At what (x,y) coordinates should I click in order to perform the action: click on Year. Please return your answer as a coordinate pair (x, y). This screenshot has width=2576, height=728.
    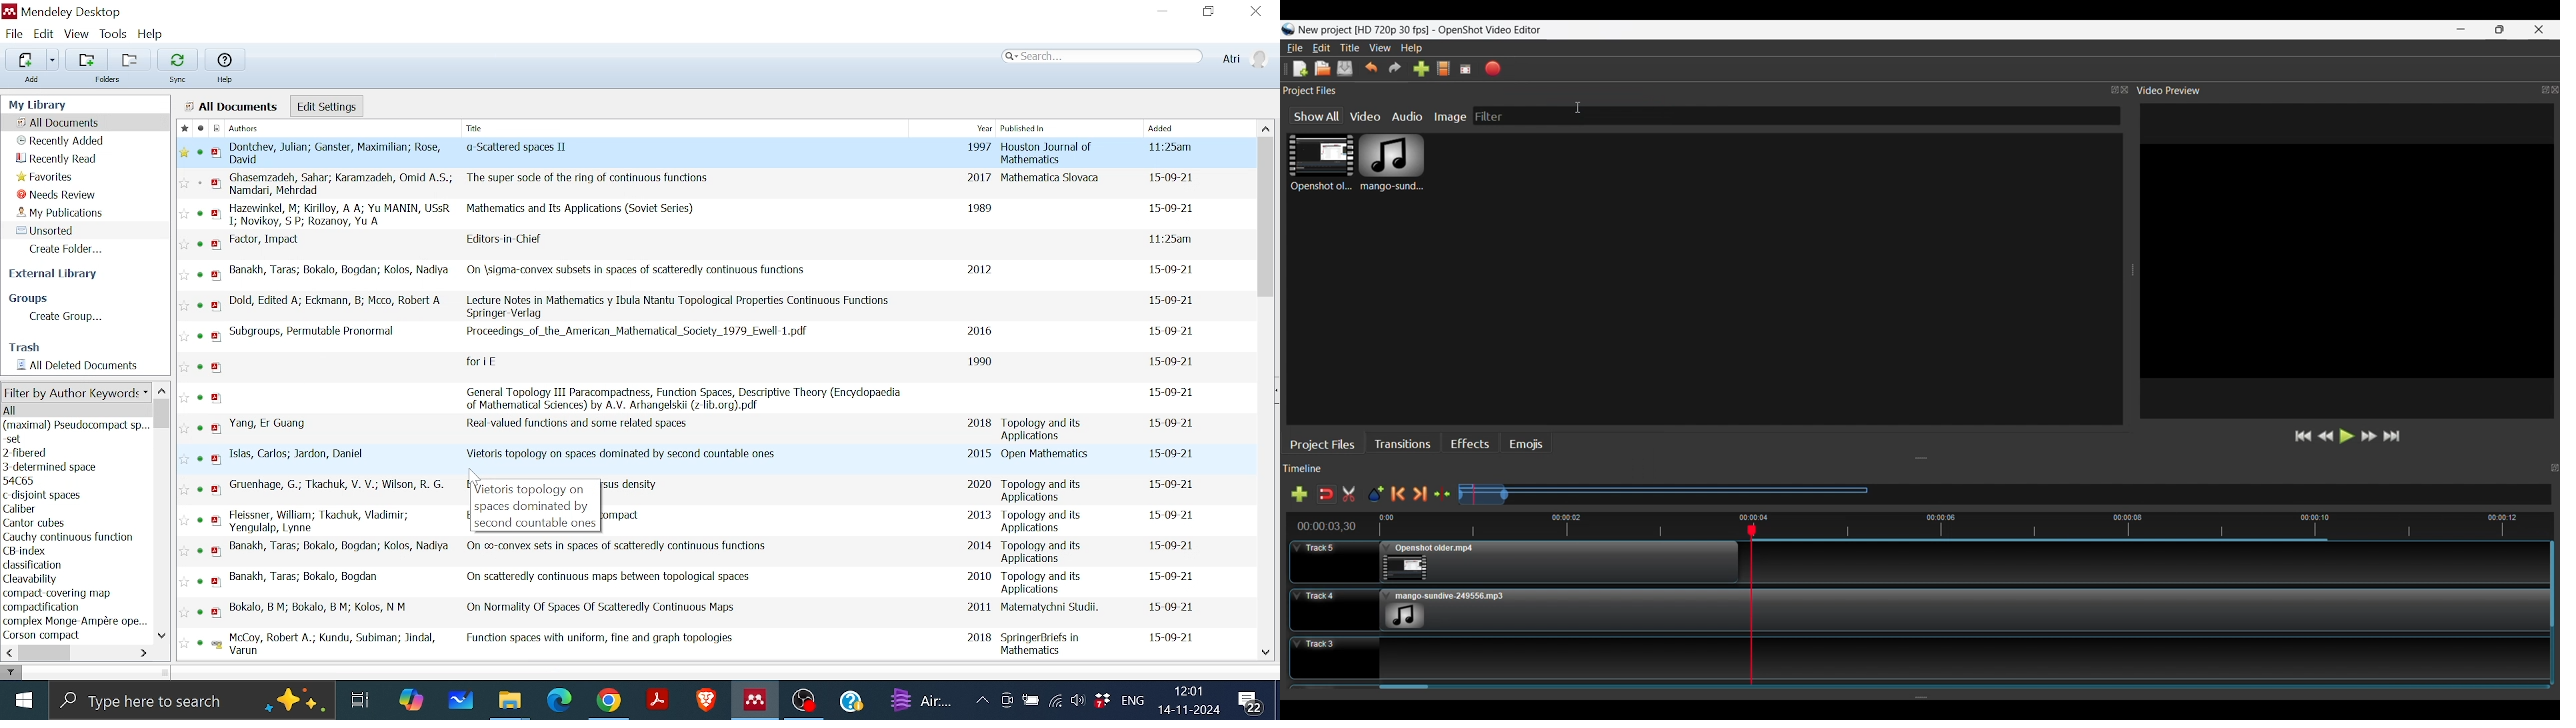
    Looking at the image, I should click on (976, 128).